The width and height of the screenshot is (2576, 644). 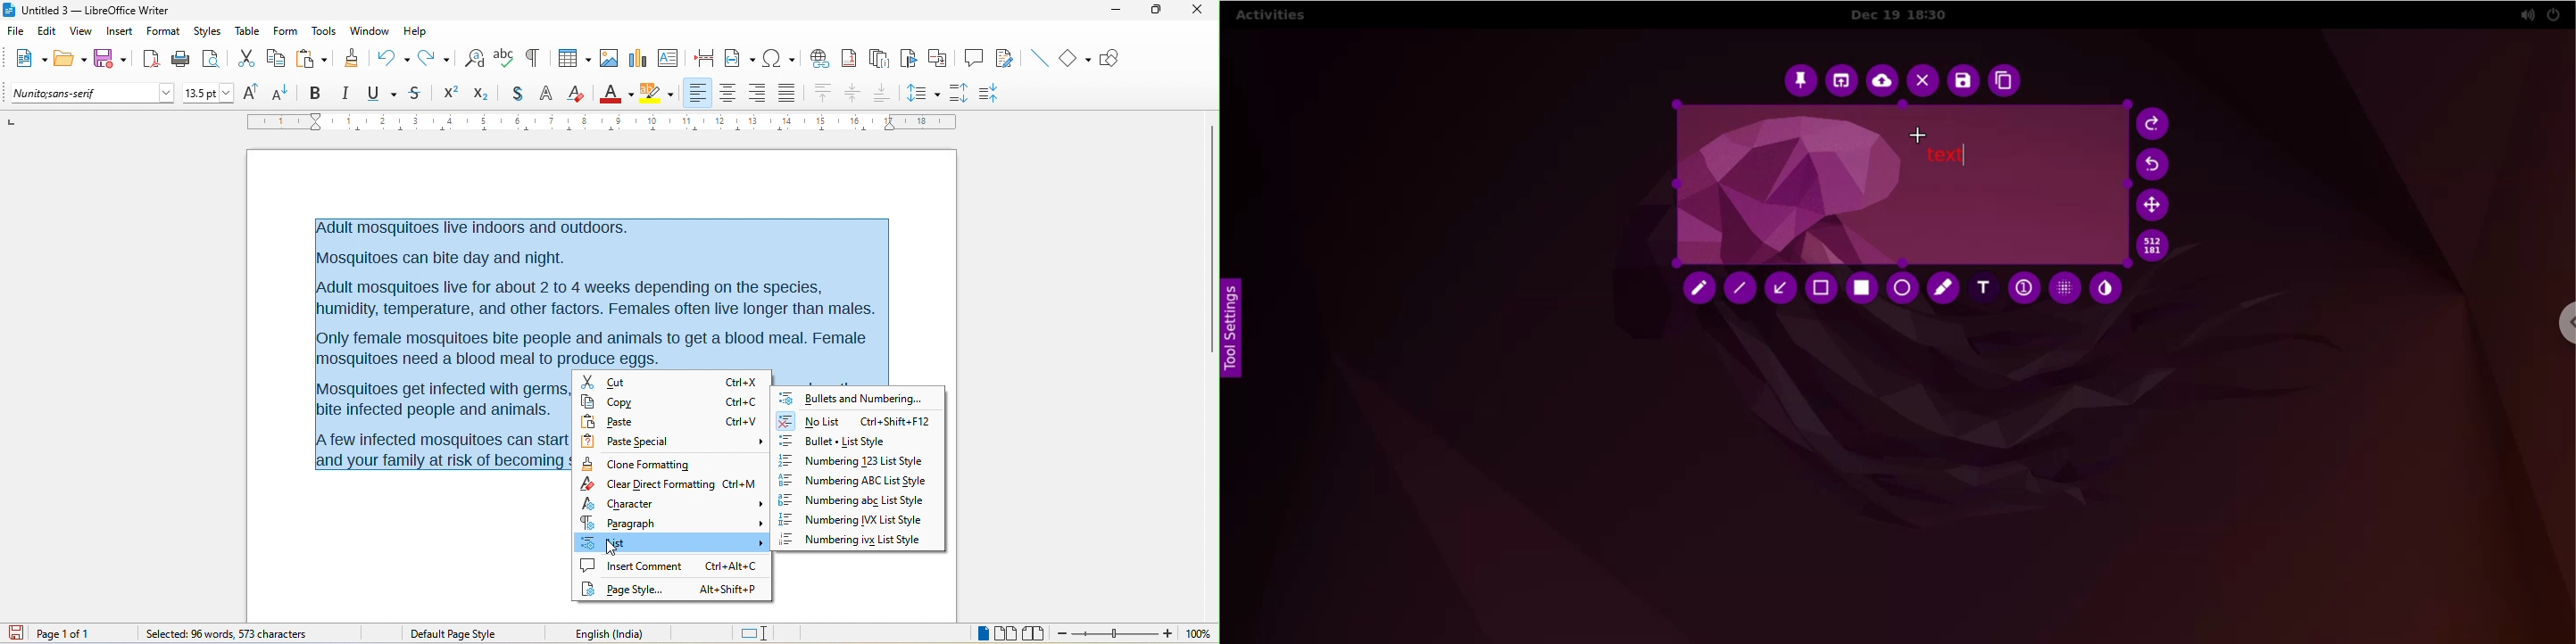 I want to click on cut, so click(x=250, y=59).